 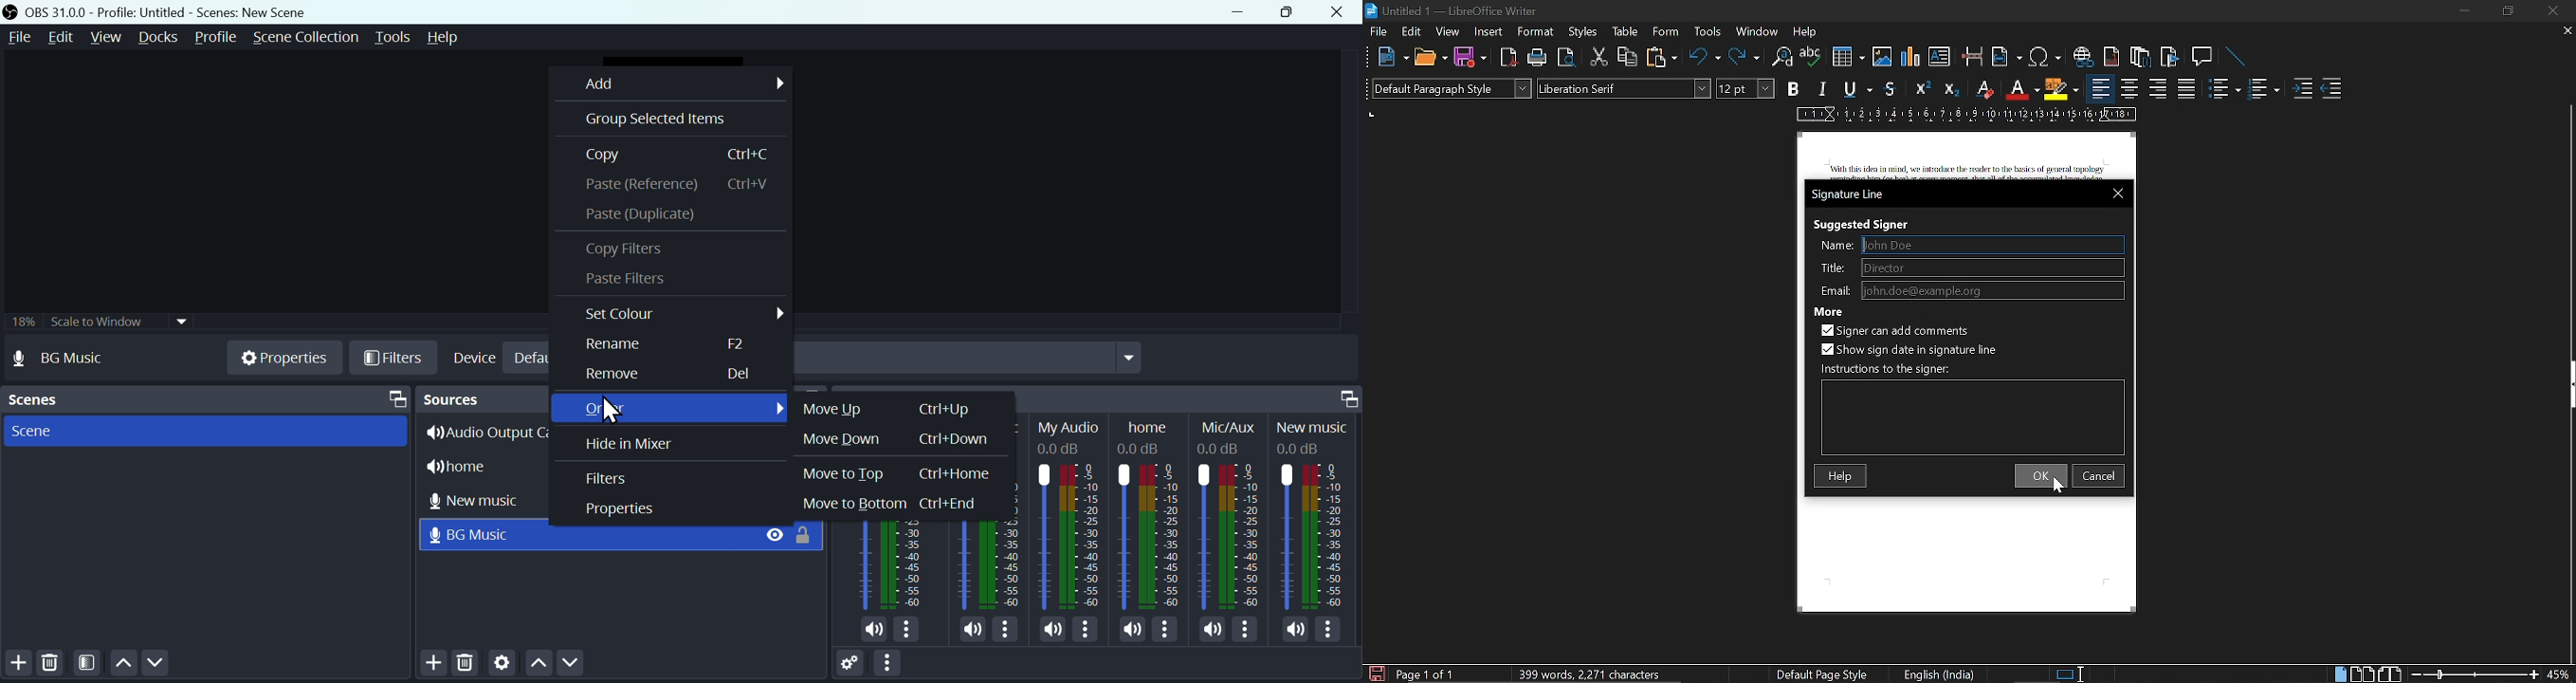 What do you see at coordinates (2007, 56) in the screenshot?
I see `insert field` at bounding box center [2007, 56].